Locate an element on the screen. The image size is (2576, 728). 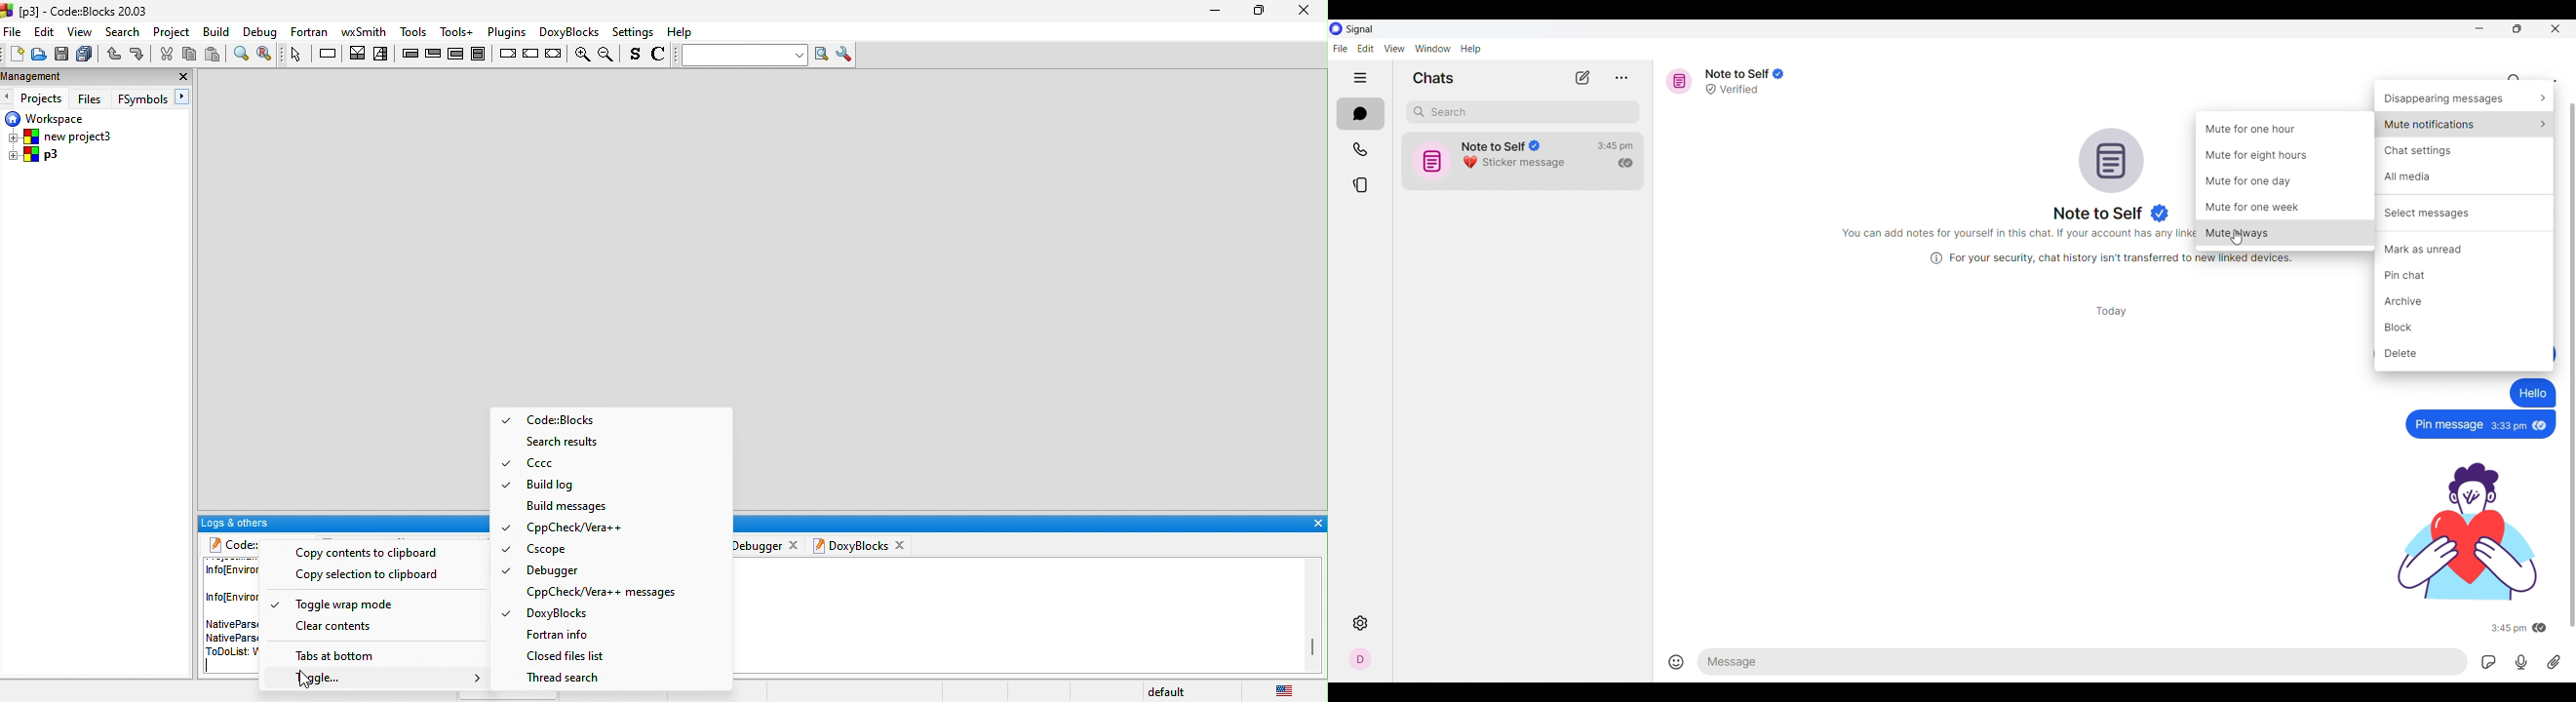
close is located at coordinates (795, 543).